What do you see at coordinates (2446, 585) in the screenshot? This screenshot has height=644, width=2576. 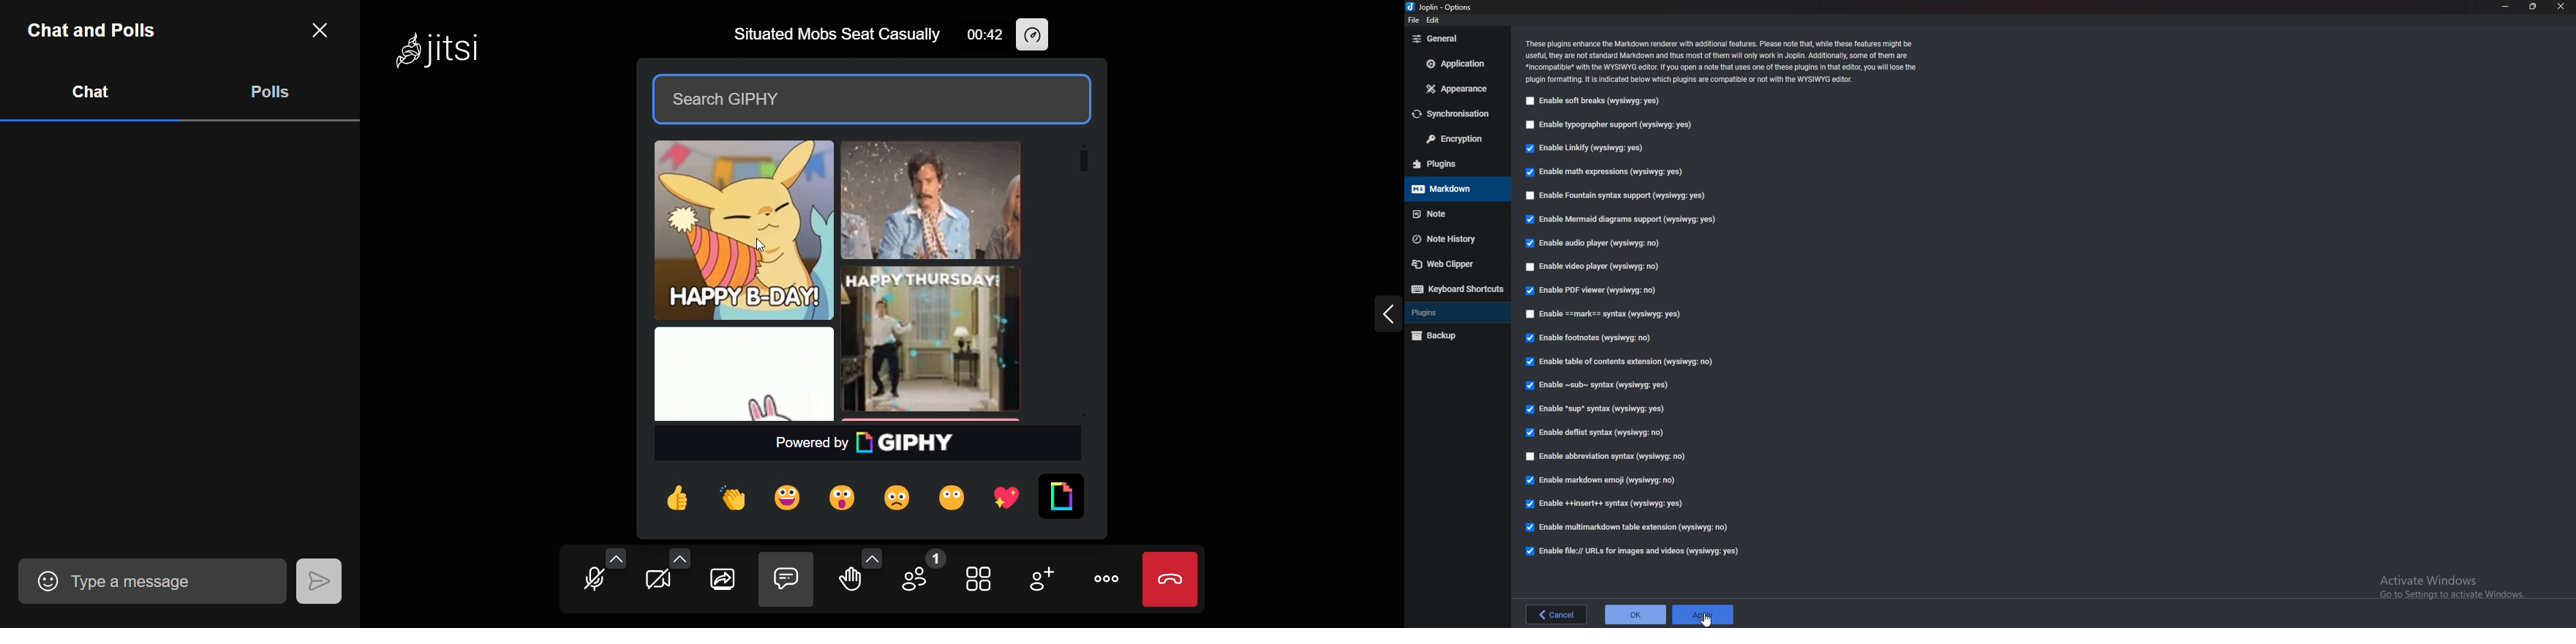 I see `Activate Windows
Go to Settings to activate Windows.` at bounding box center [2446, 585].